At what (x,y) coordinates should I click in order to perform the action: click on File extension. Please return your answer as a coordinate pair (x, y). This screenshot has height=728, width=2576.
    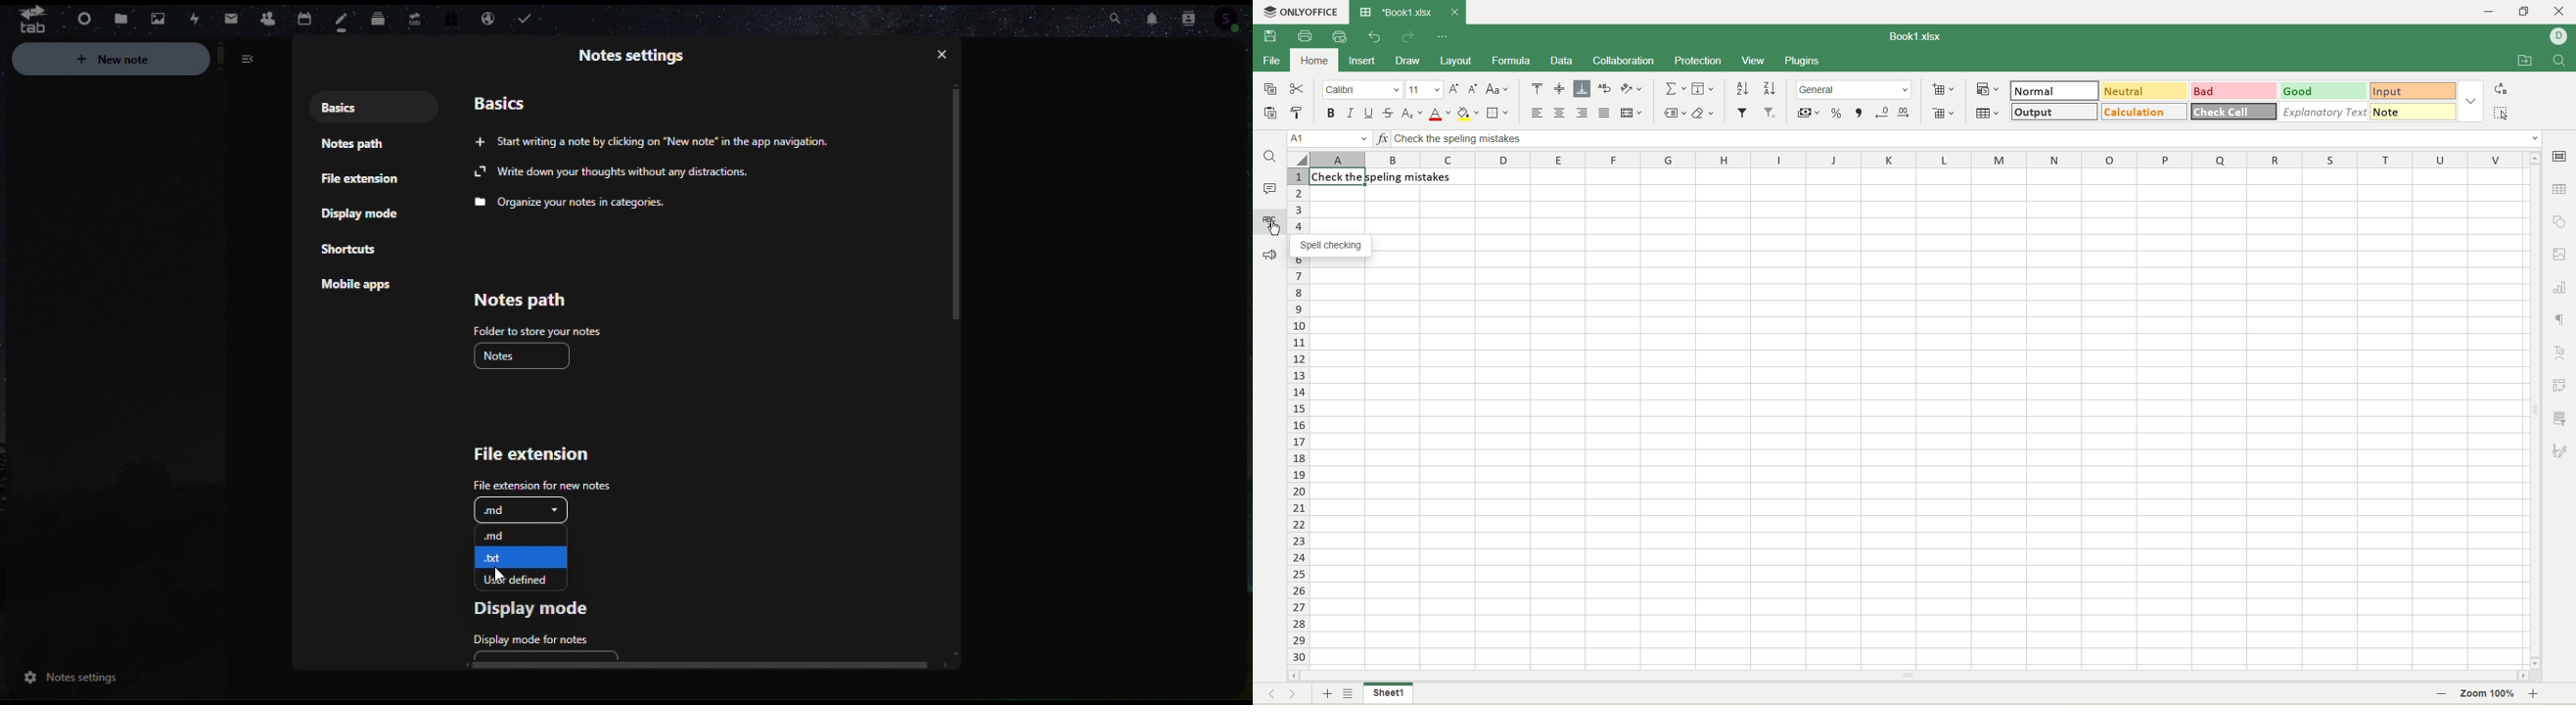
    Looking at the image, I should click on (362, 182).